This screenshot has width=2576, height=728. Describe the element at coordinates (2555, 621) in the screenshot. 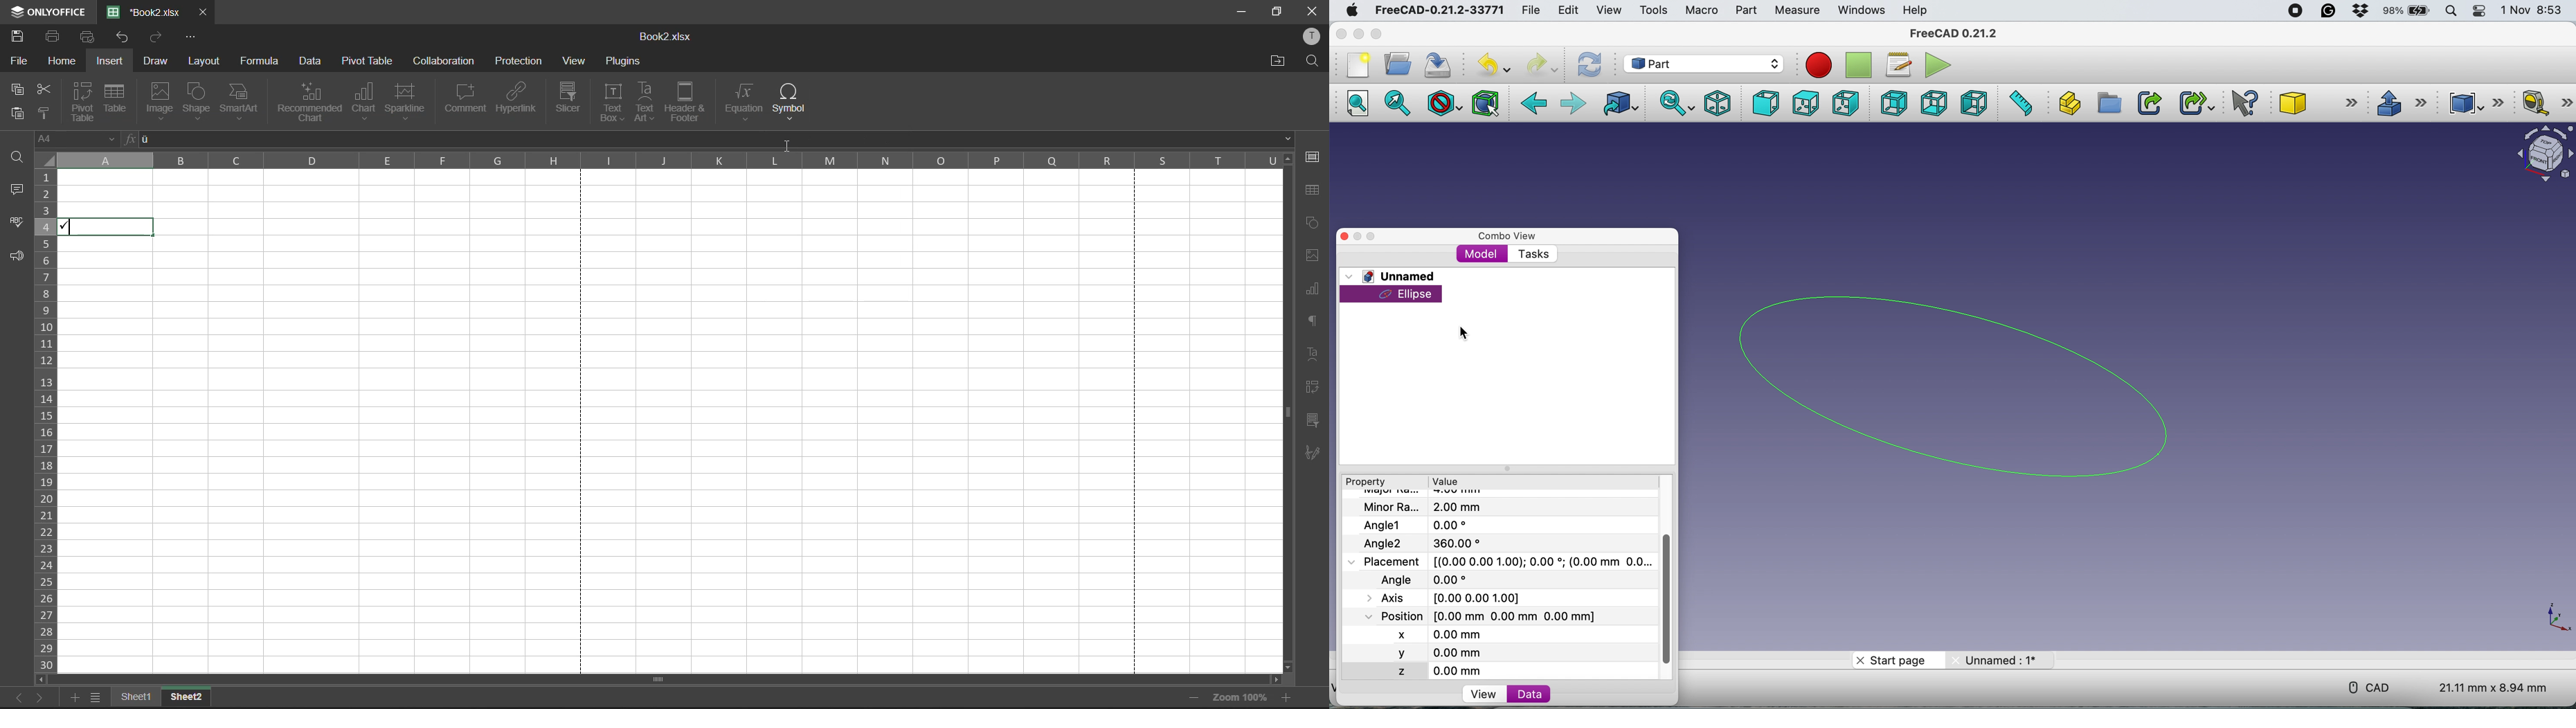

I see `xy coordinate` at that location.